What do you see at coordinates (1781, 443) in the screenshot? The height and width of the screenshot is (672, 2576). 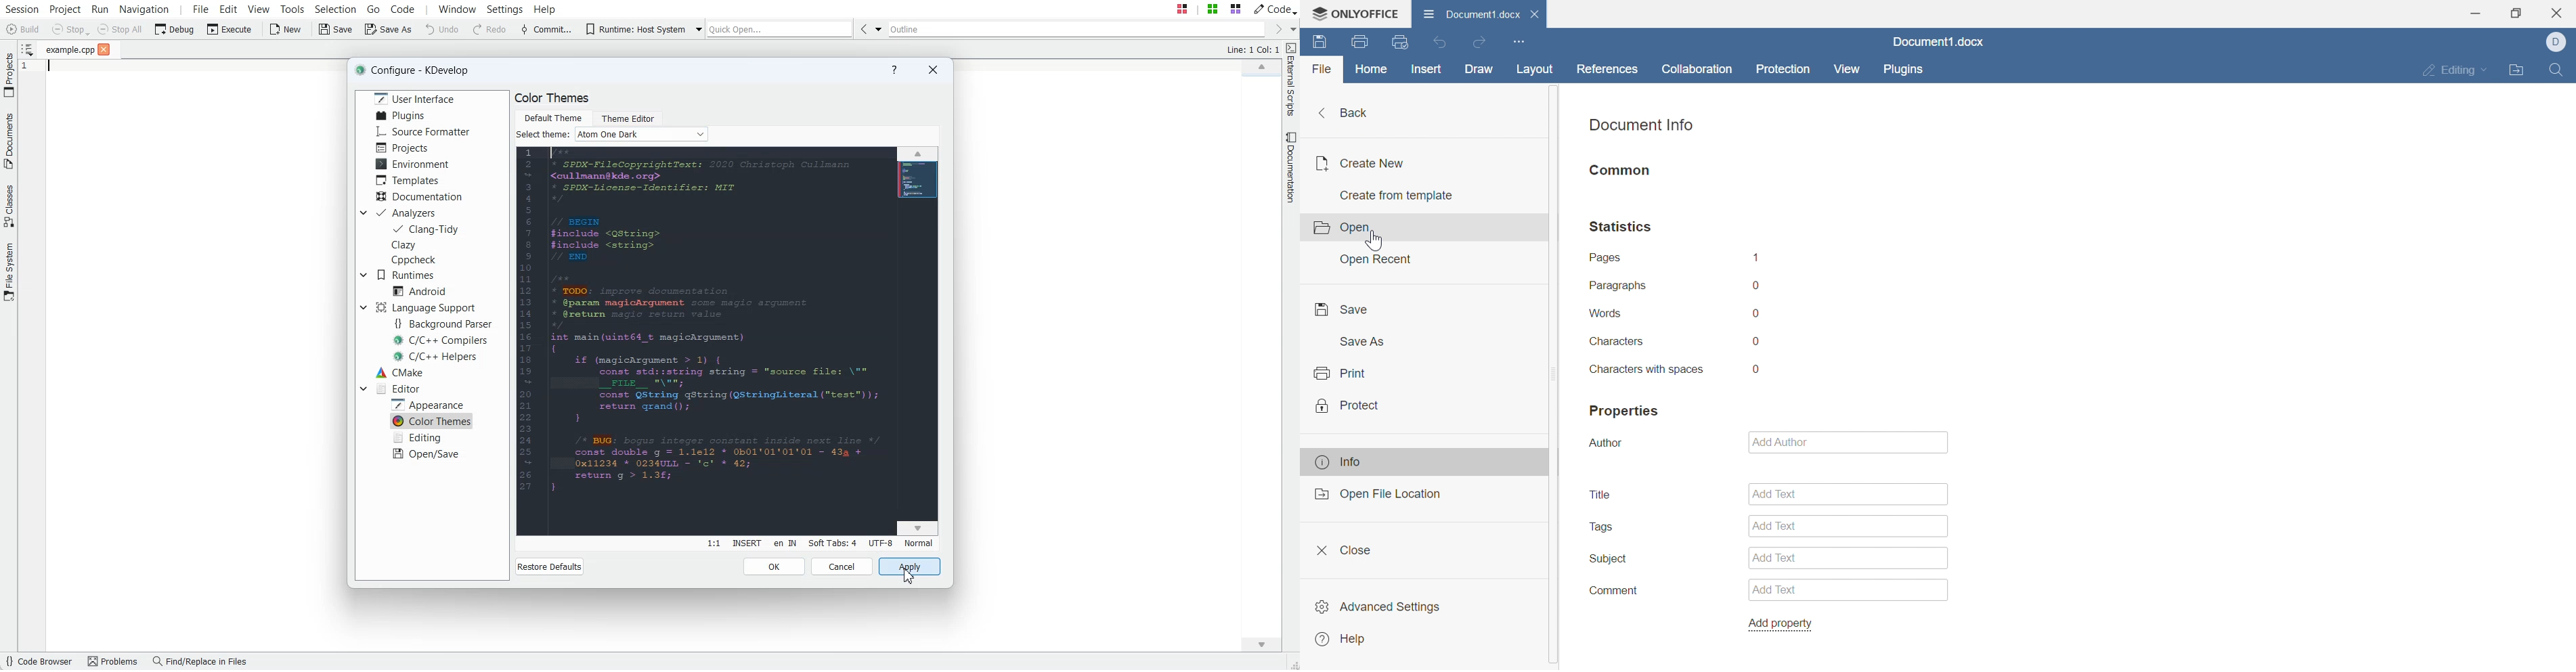 I see `add author` at bounding box center [1781, 443].